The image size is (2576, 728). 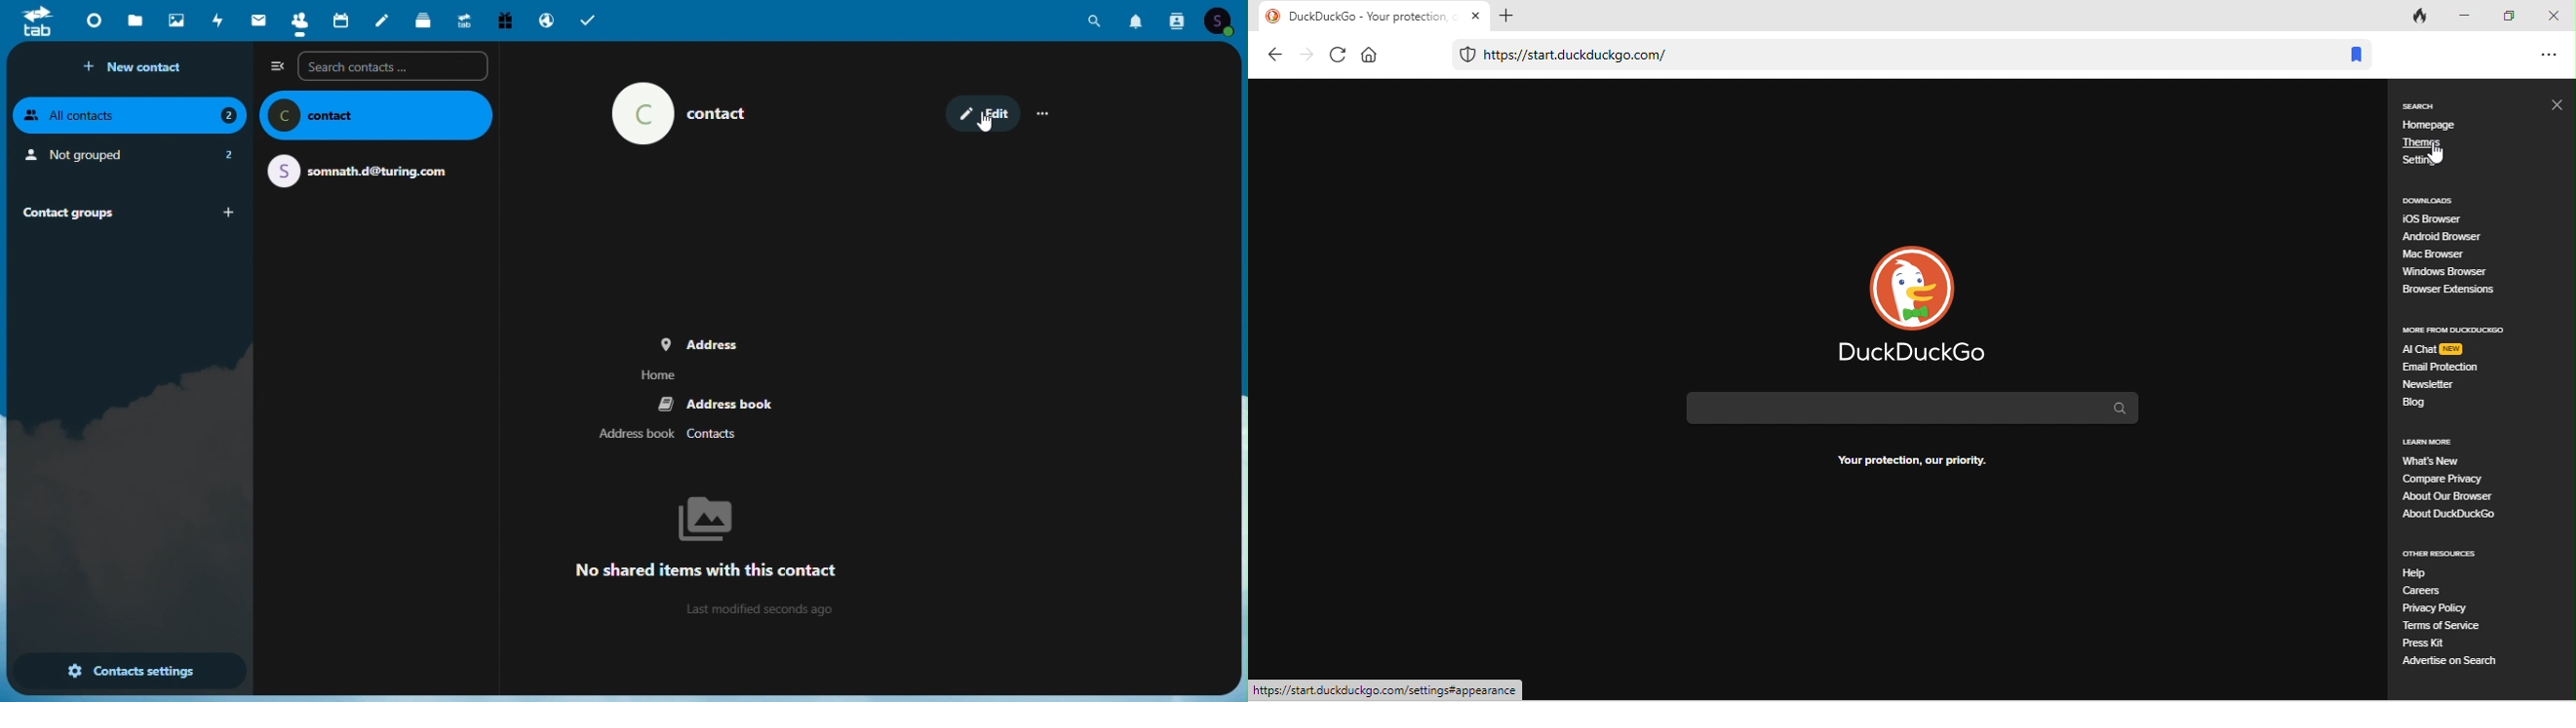 What do you see at coordinates (2434, 123) in the screenshot?
I see `homepage` at bounding box center [2434, 123].